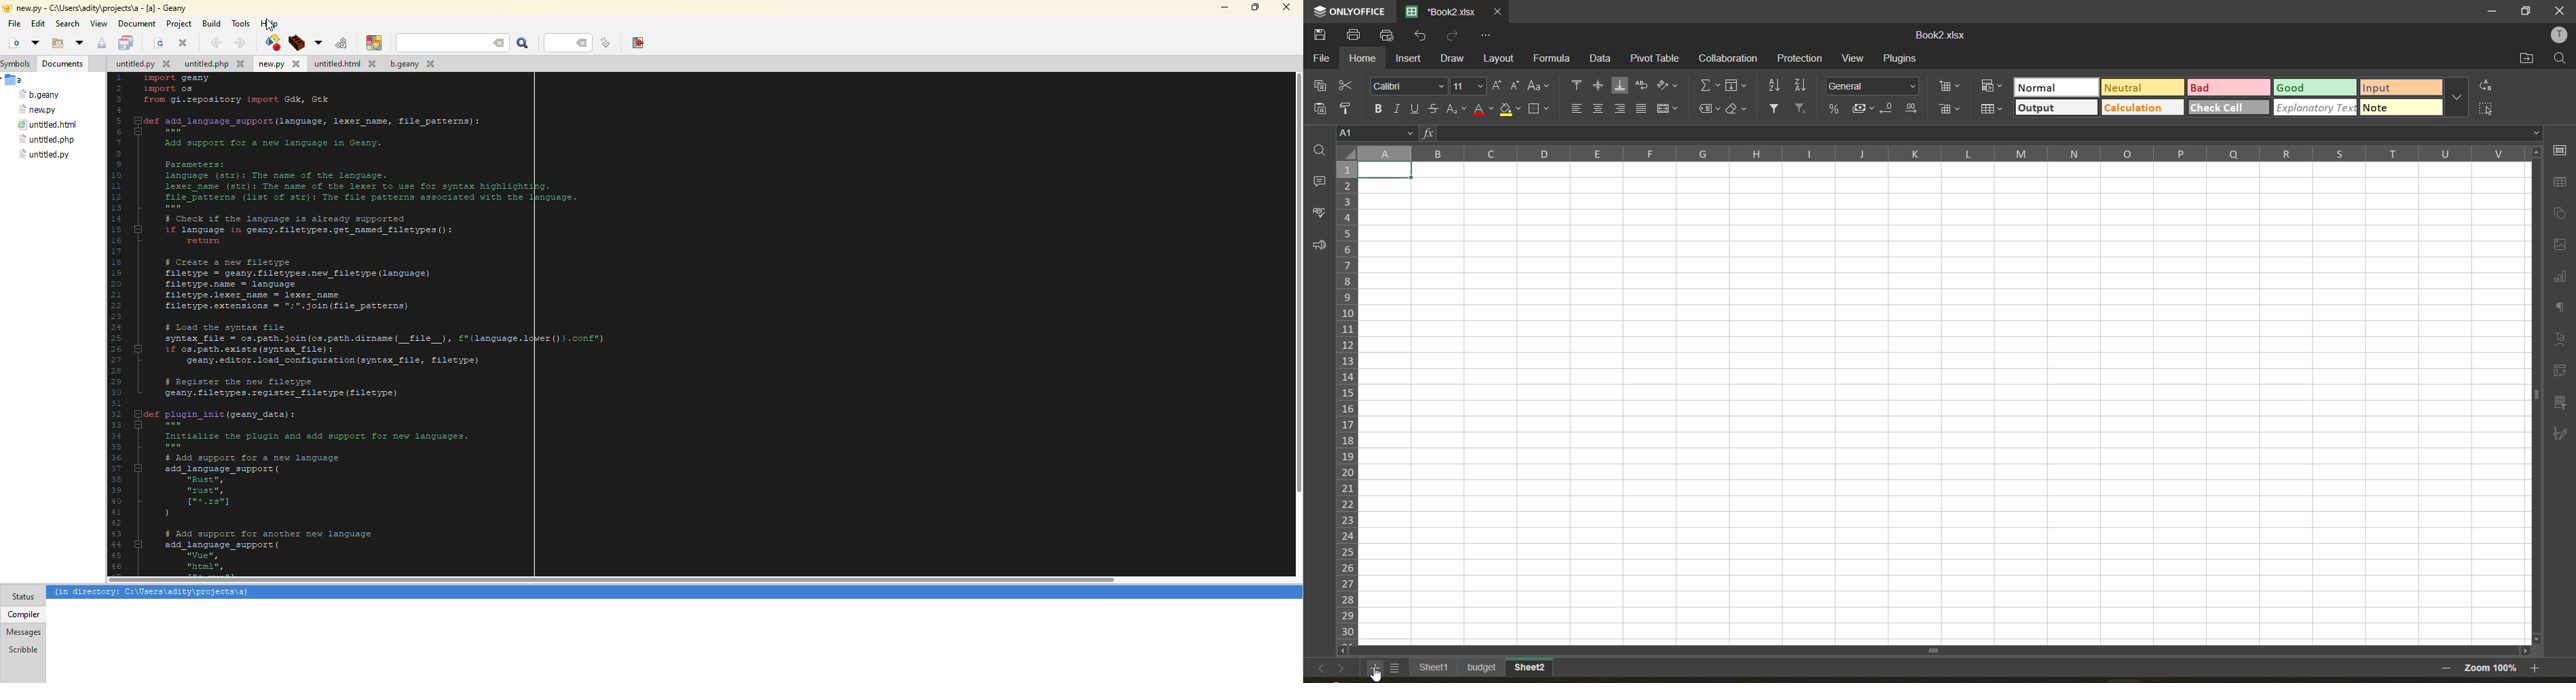 This screenshot has height=700, width=2576. What do you see at coordinates (2564, 278) in the screenshot?
I see `charts` at bounding box center [2564, 278].